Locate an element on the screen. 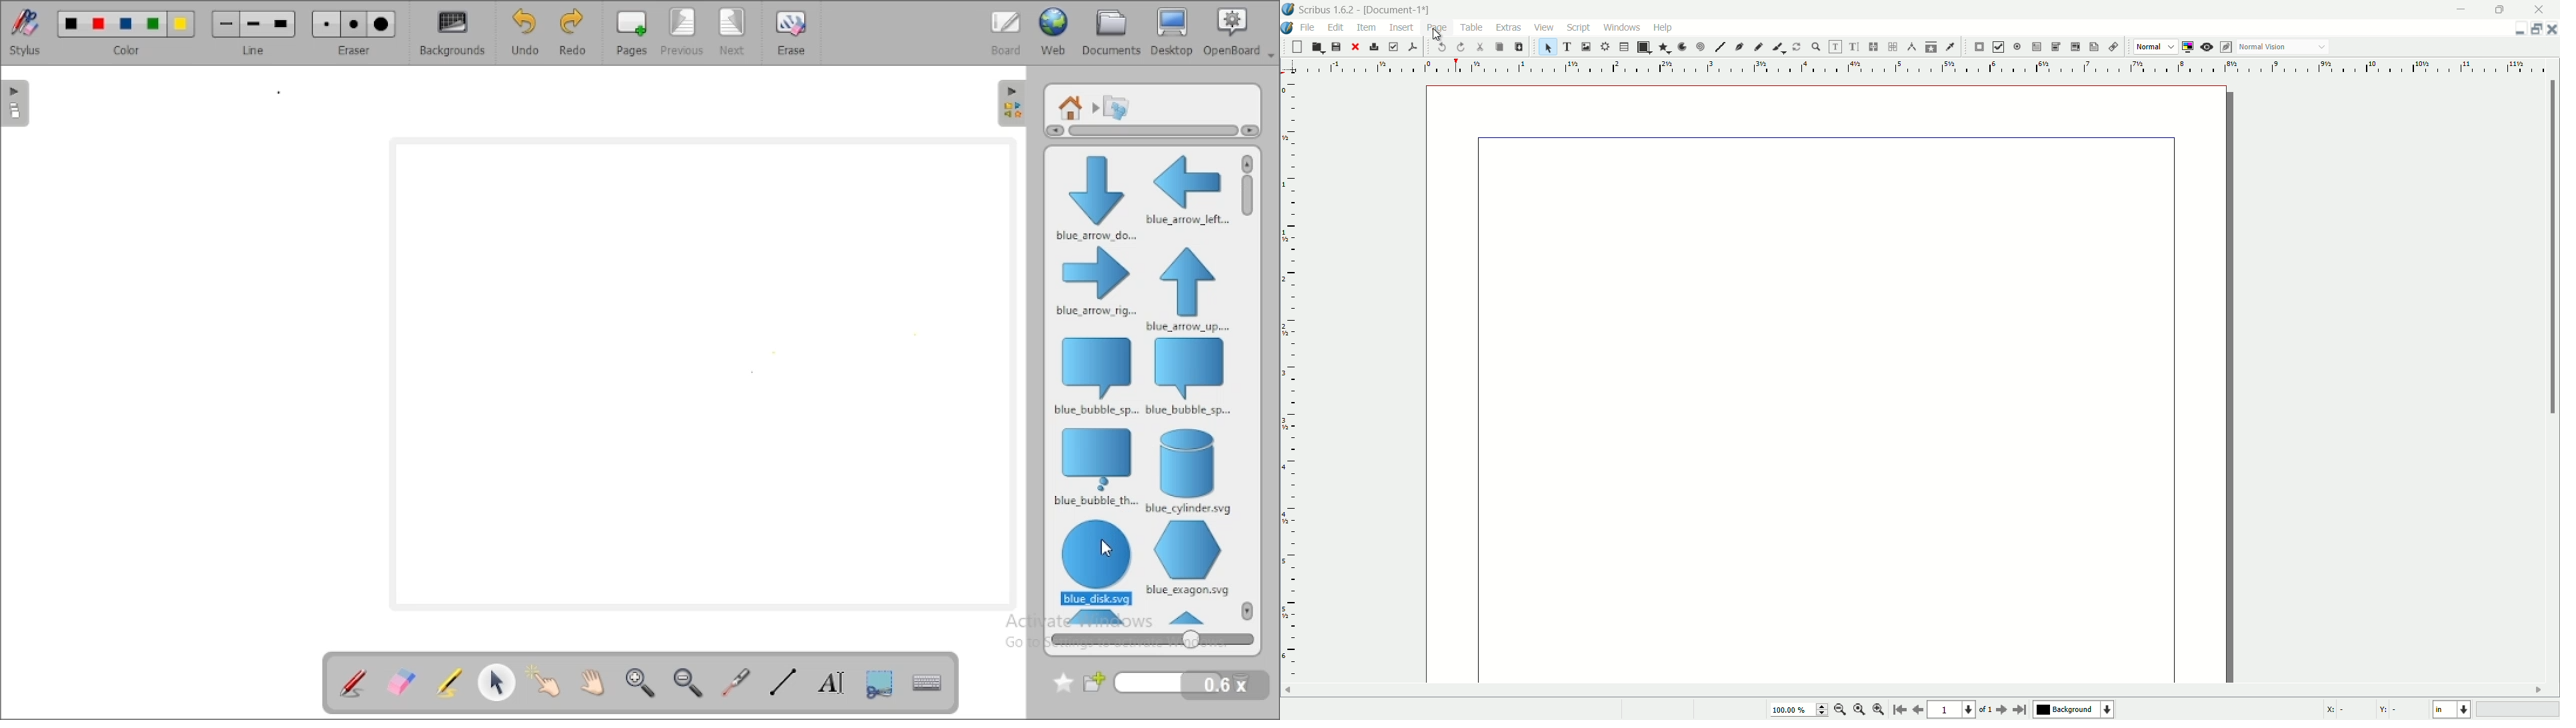 This screenshot has width=2576, height=728. redo is located at coordinates (1462, 47).